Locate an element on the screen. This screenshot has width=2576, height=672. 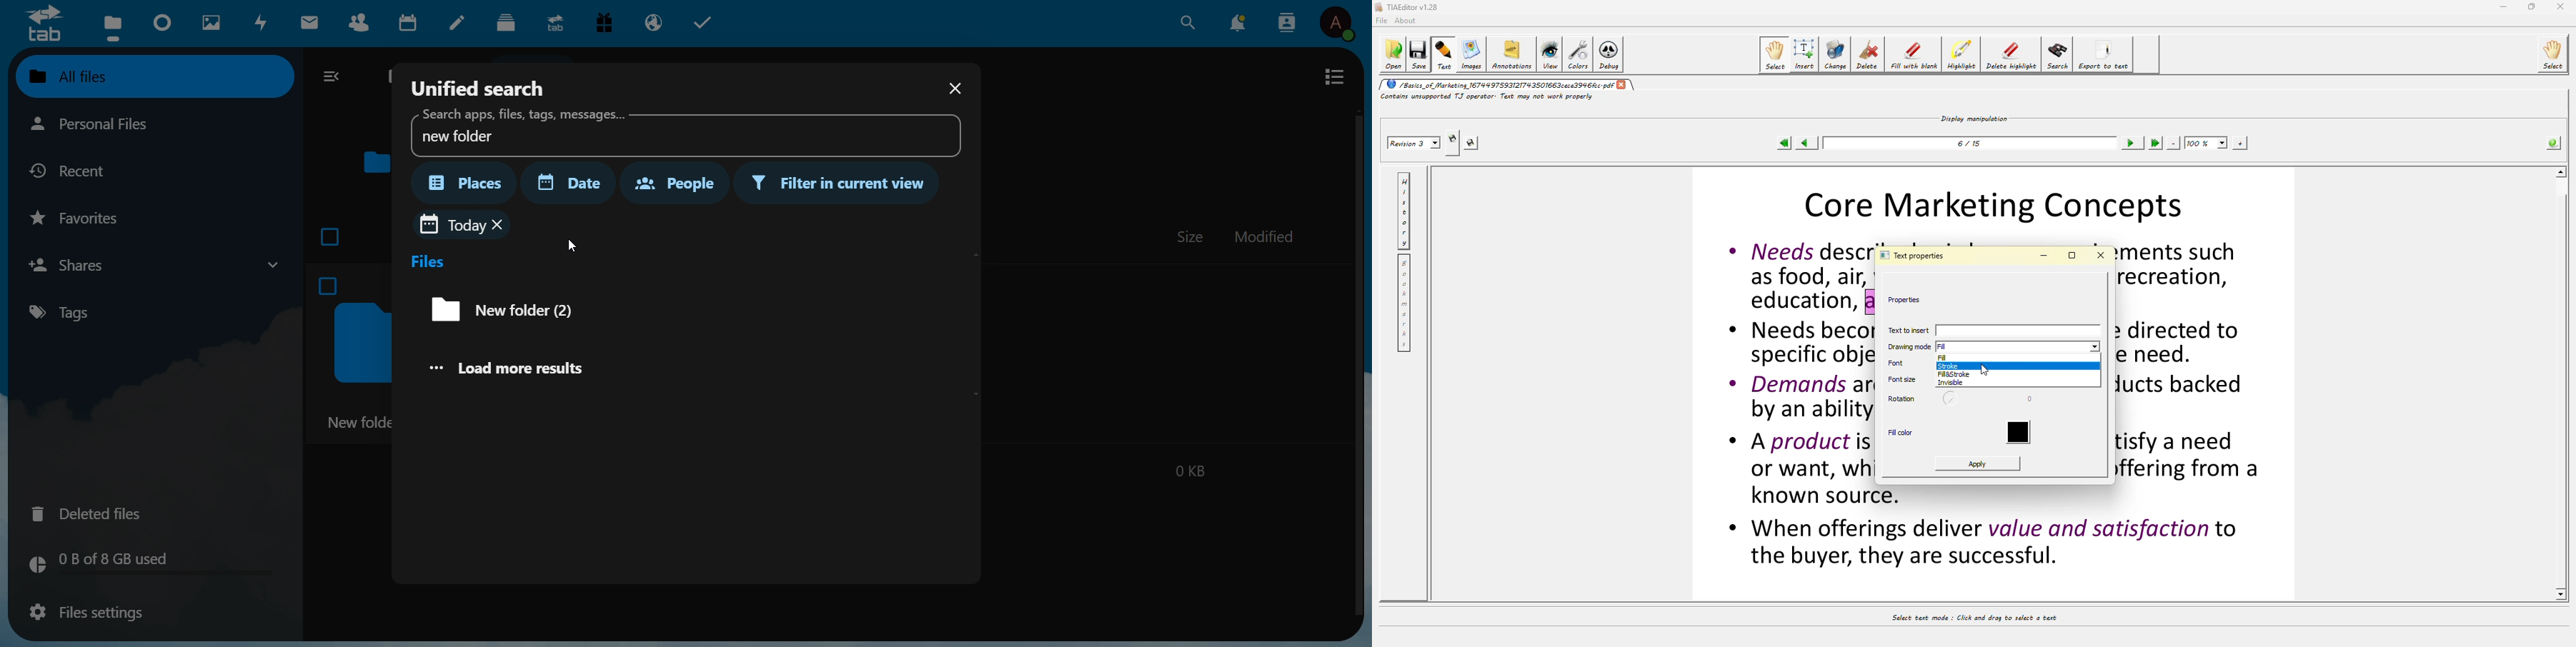
next page is located at coordinates (2131, 144).